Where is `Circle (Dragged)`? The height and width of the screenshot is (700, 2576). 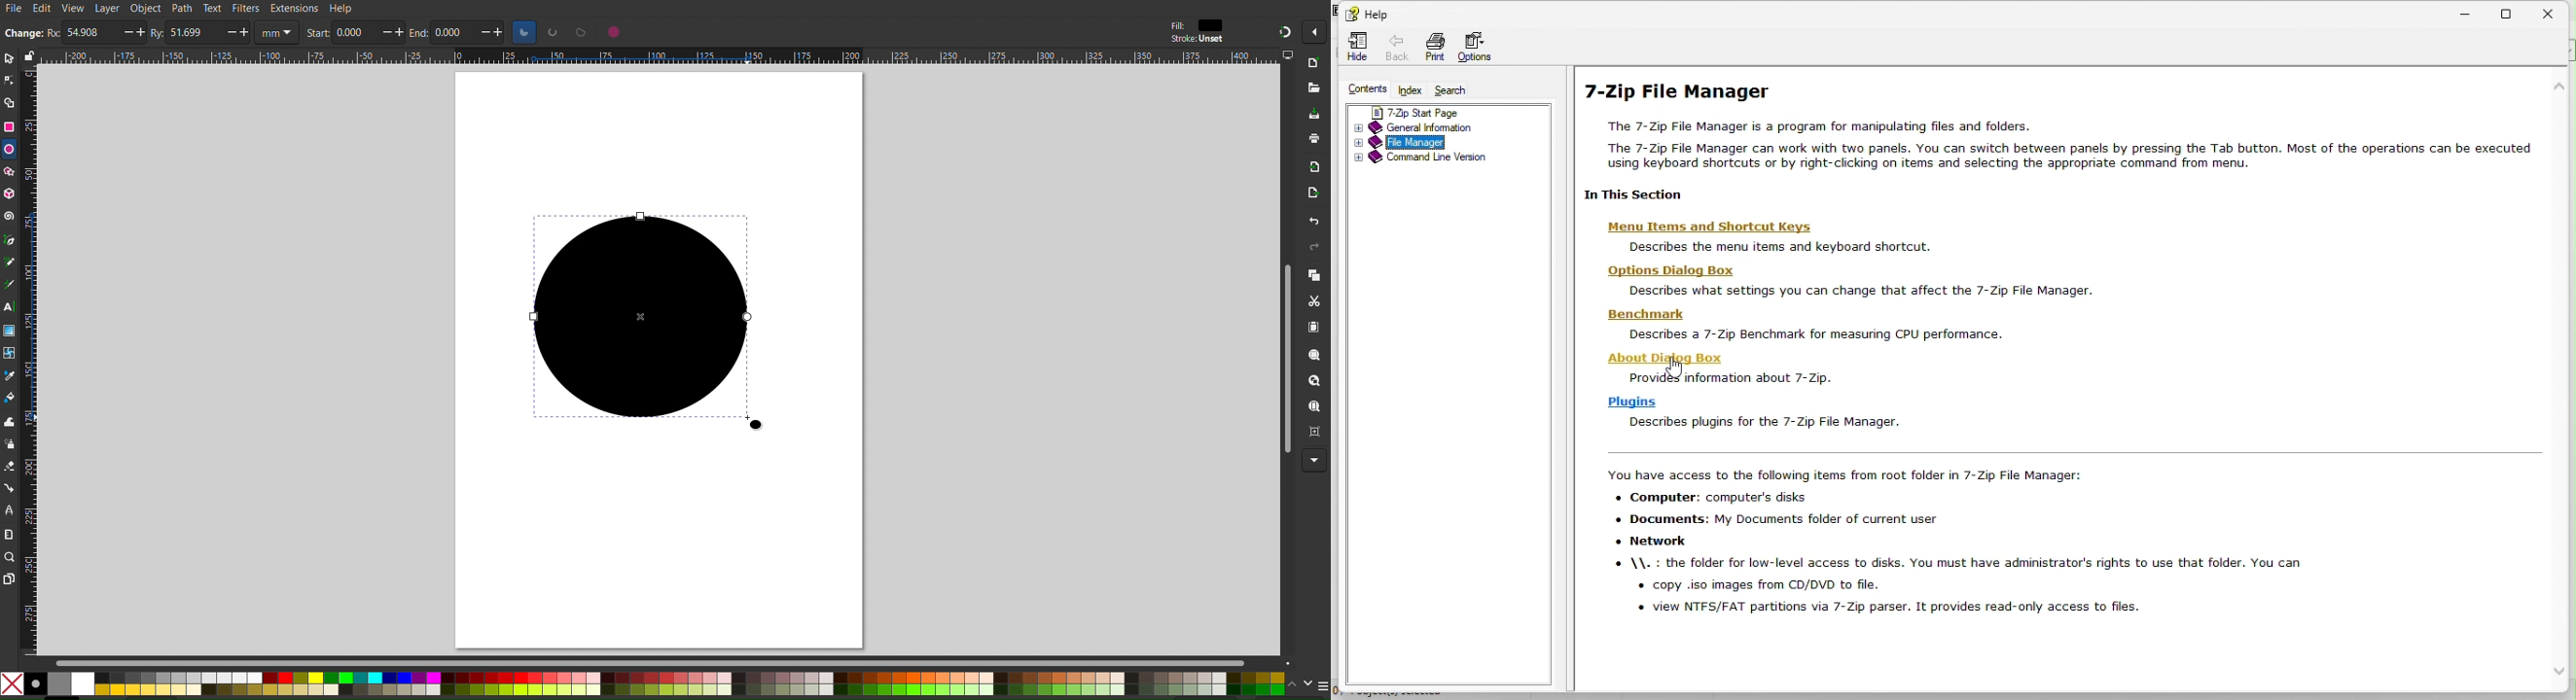
Circle (Dragged) is located at coordinates (650, 313).